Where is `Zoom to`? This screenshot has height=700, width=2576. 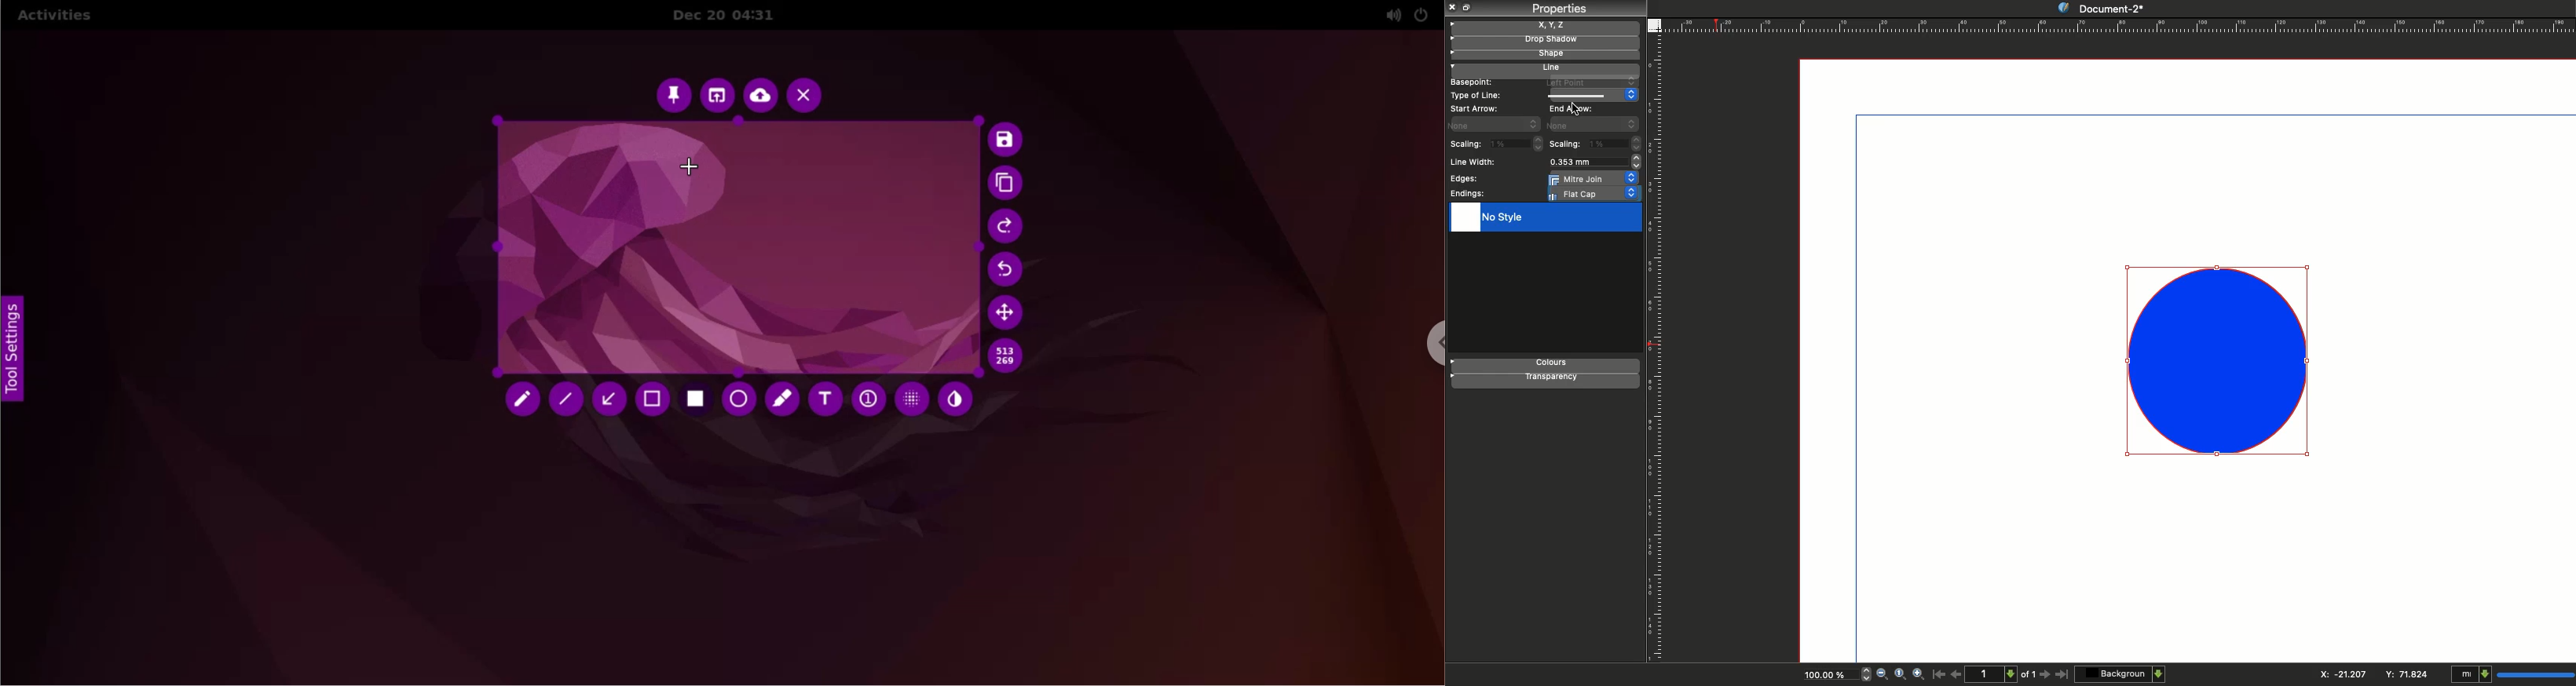
Zoom to is located at coordinates (1900, 673).